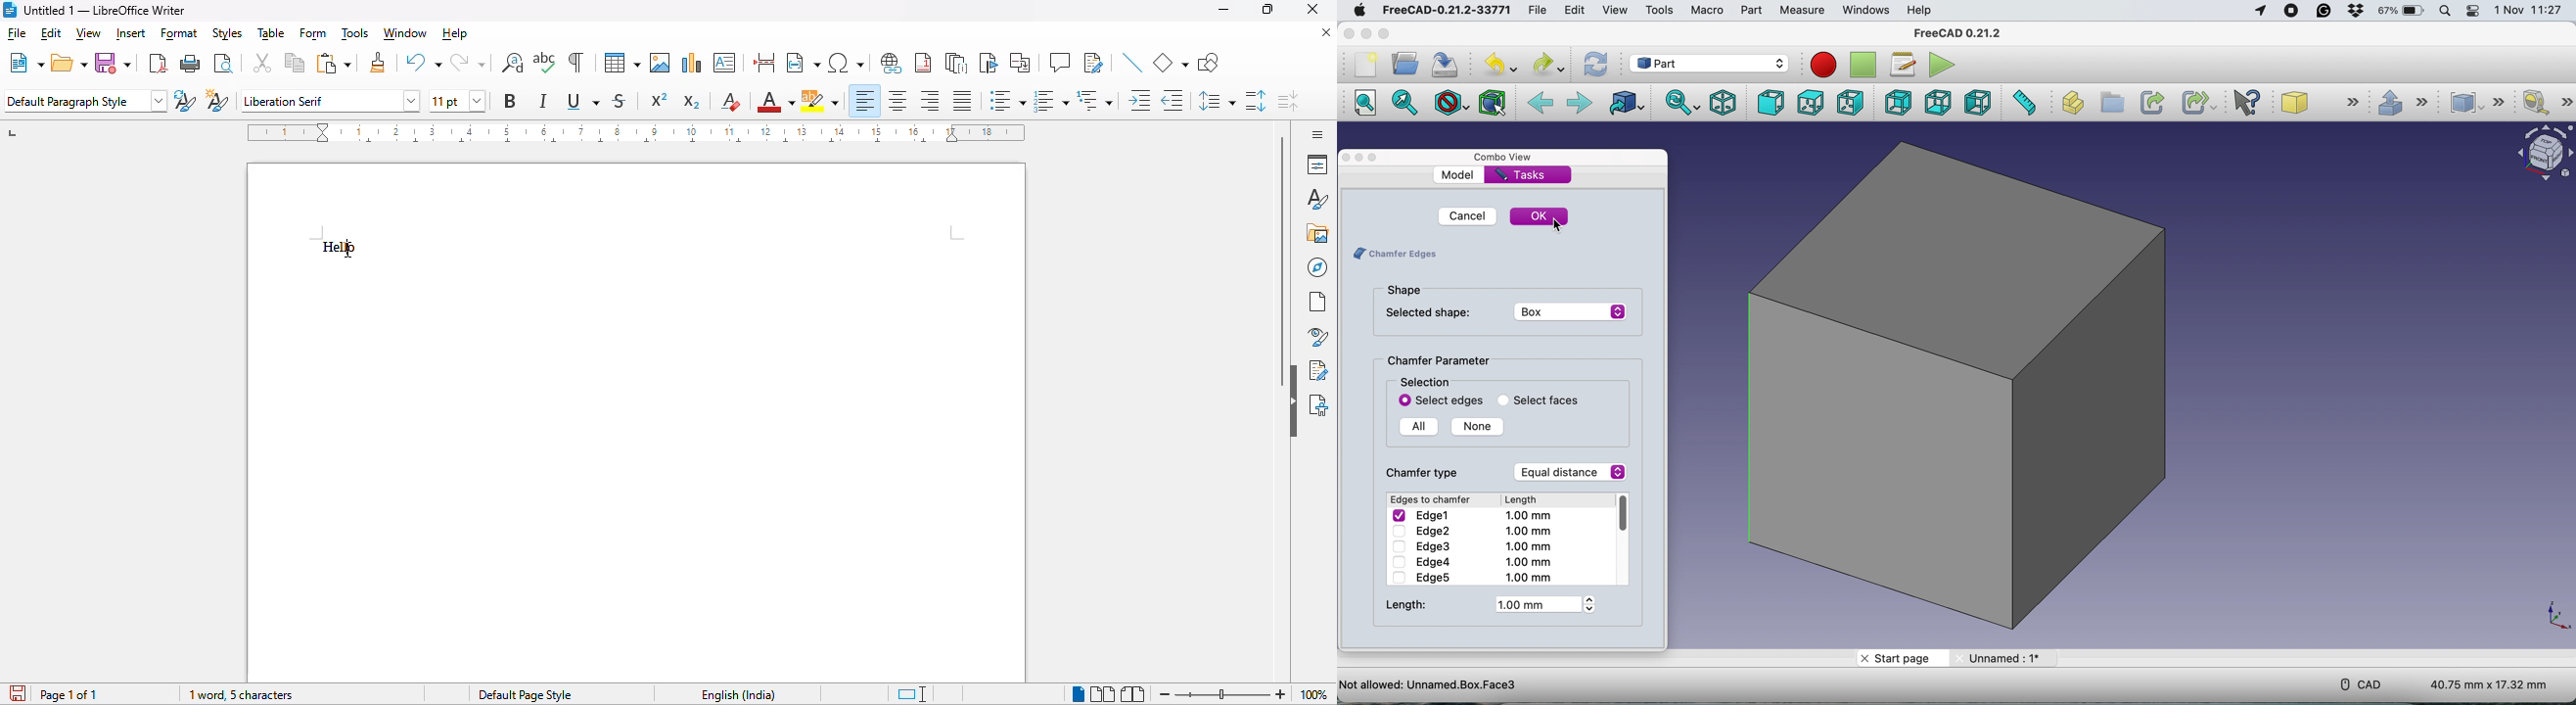 The height and width of the screenshot is (728, 2576). What do you see at coordinates (1021, 63) in the screenshot?
I see `insert cross-reference` at bounding box center [1021, 63].